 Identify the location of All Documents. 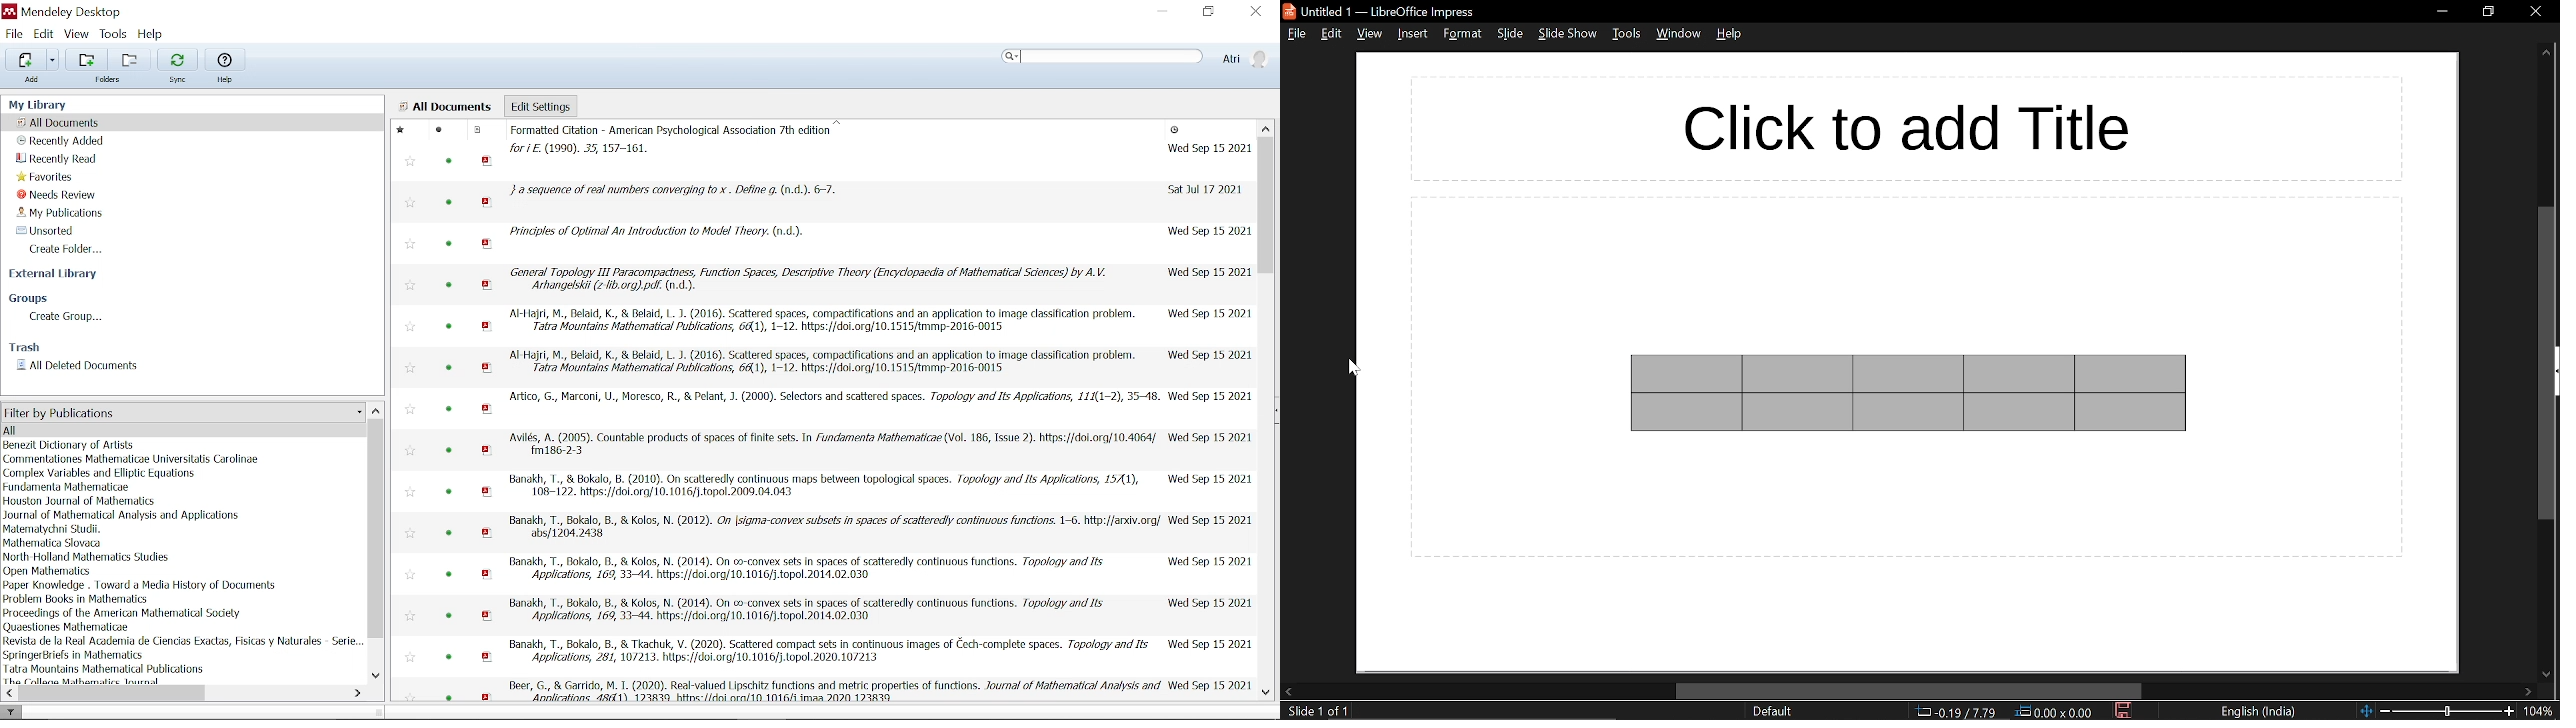
(62, 122).